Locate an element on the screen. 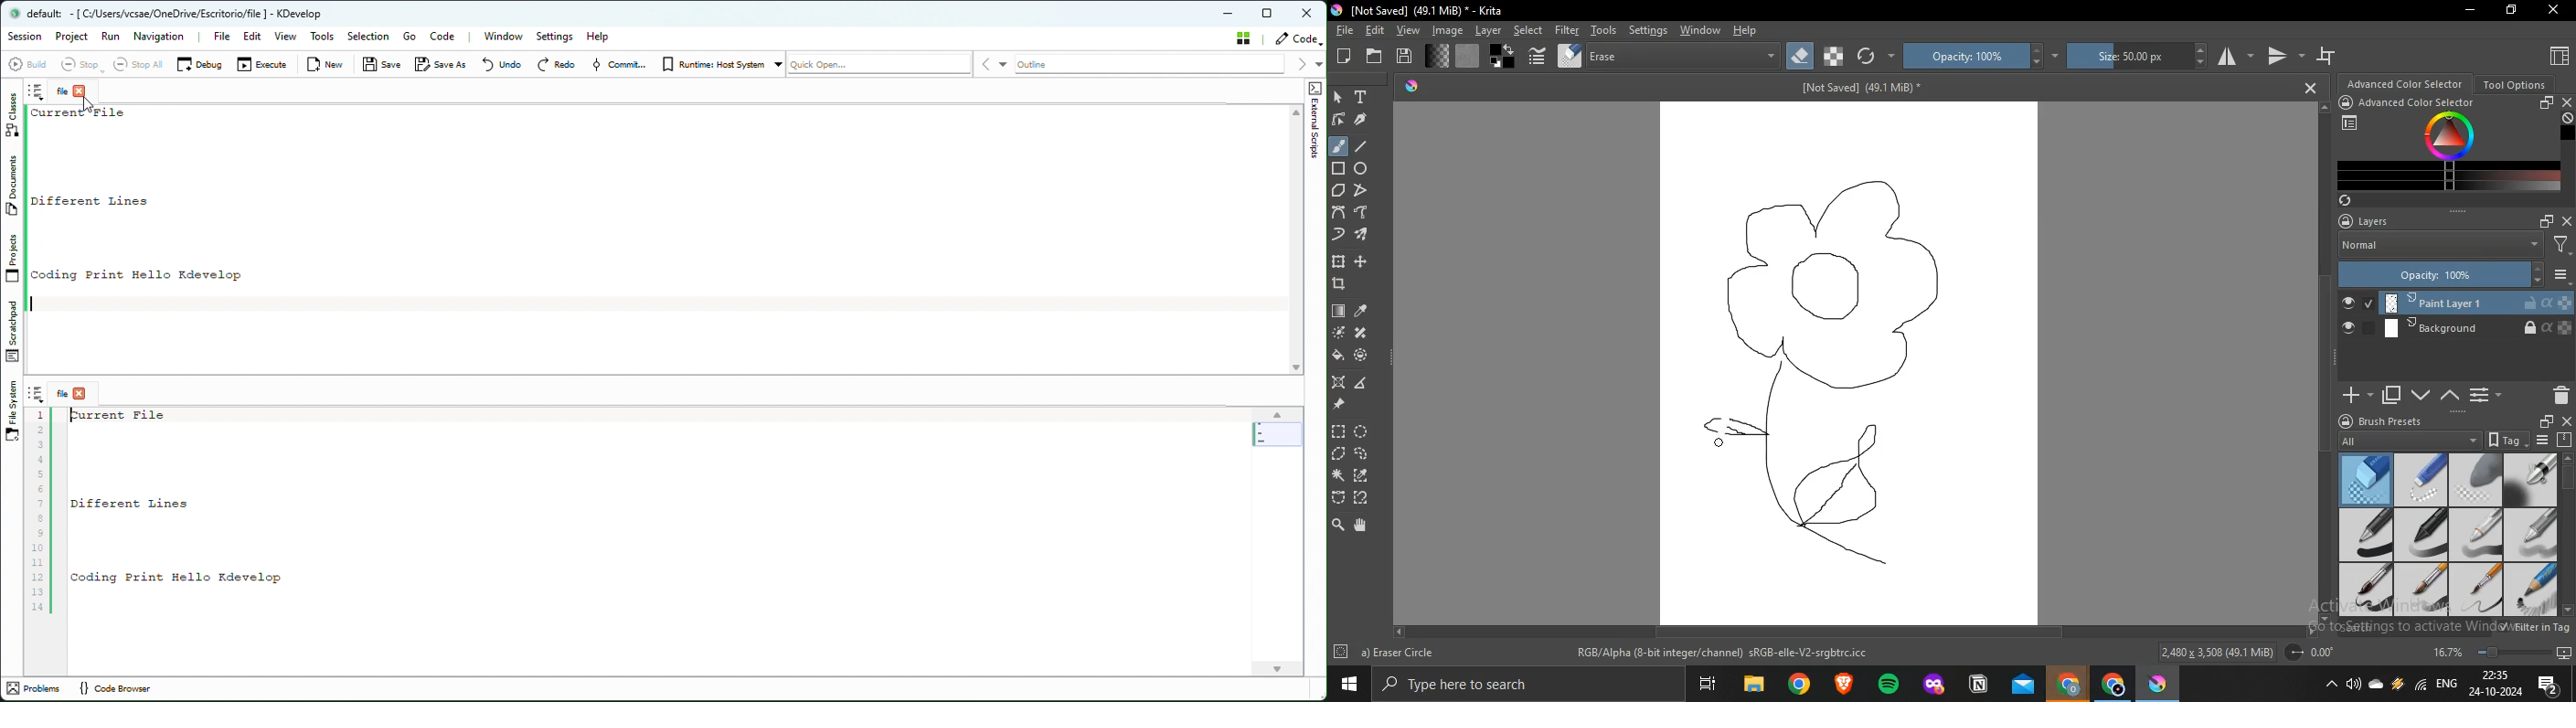 The width and height of the screenshot is (2576, 728). Debug is located at coordinates (200, 65).